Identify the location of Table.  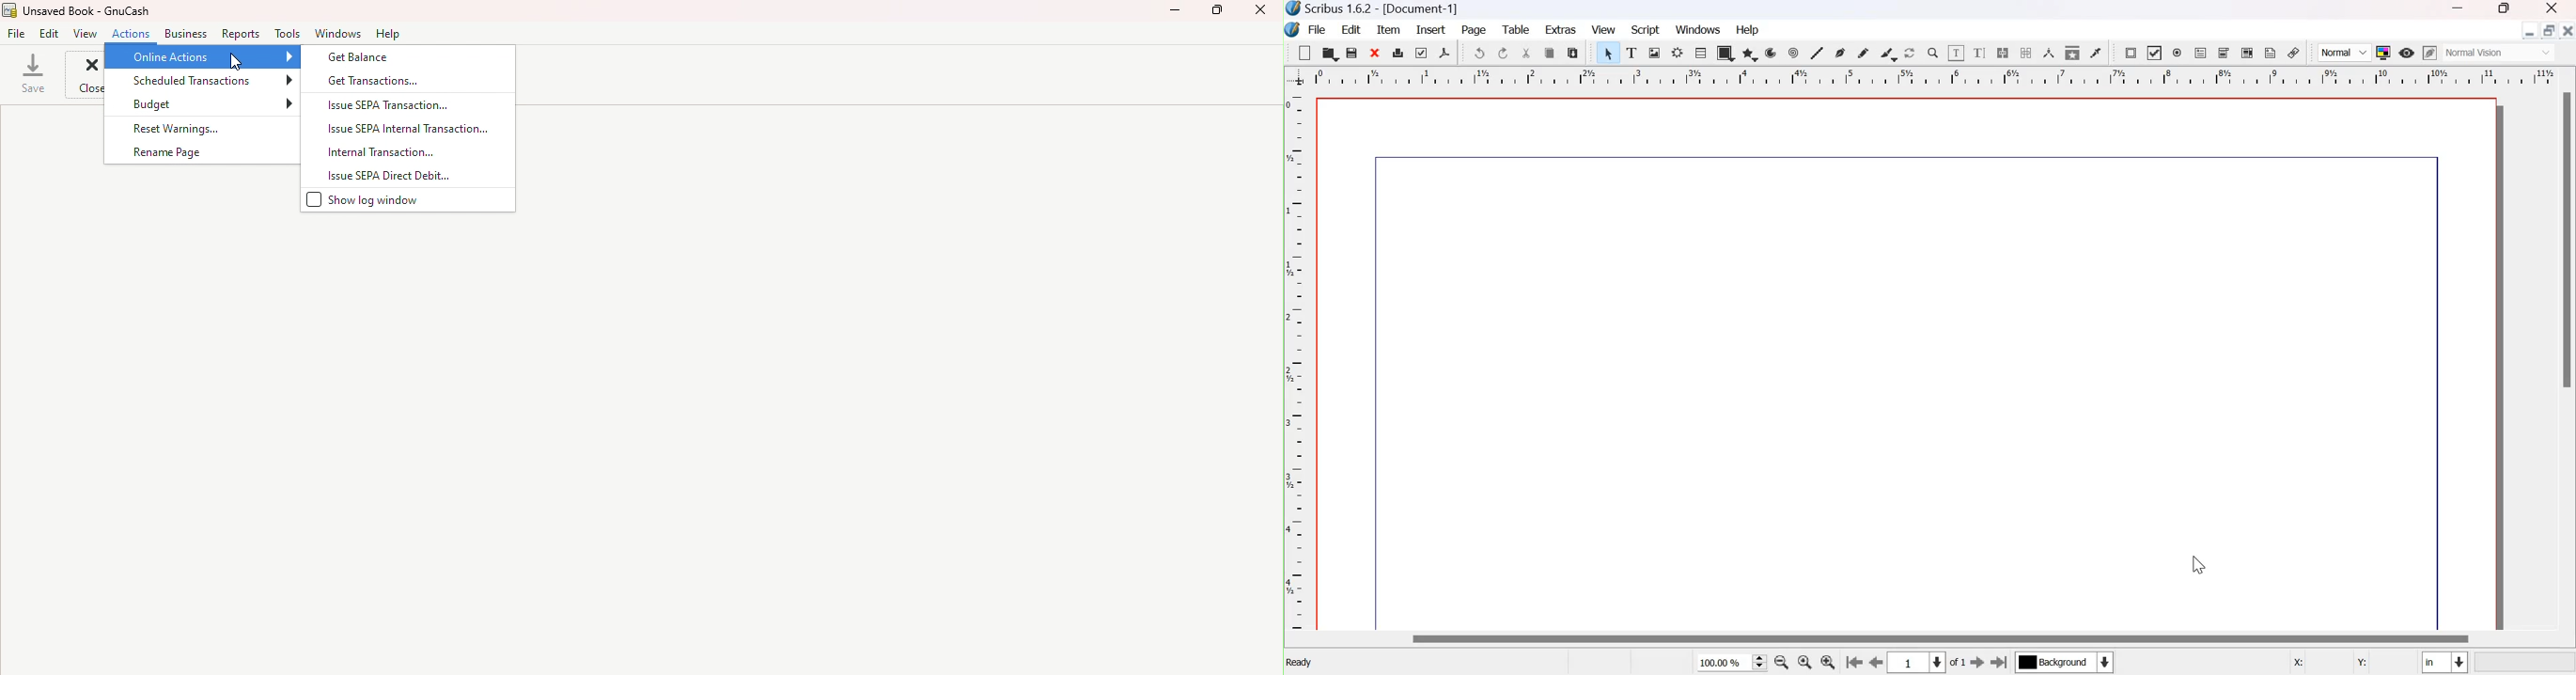
(1517, 28).